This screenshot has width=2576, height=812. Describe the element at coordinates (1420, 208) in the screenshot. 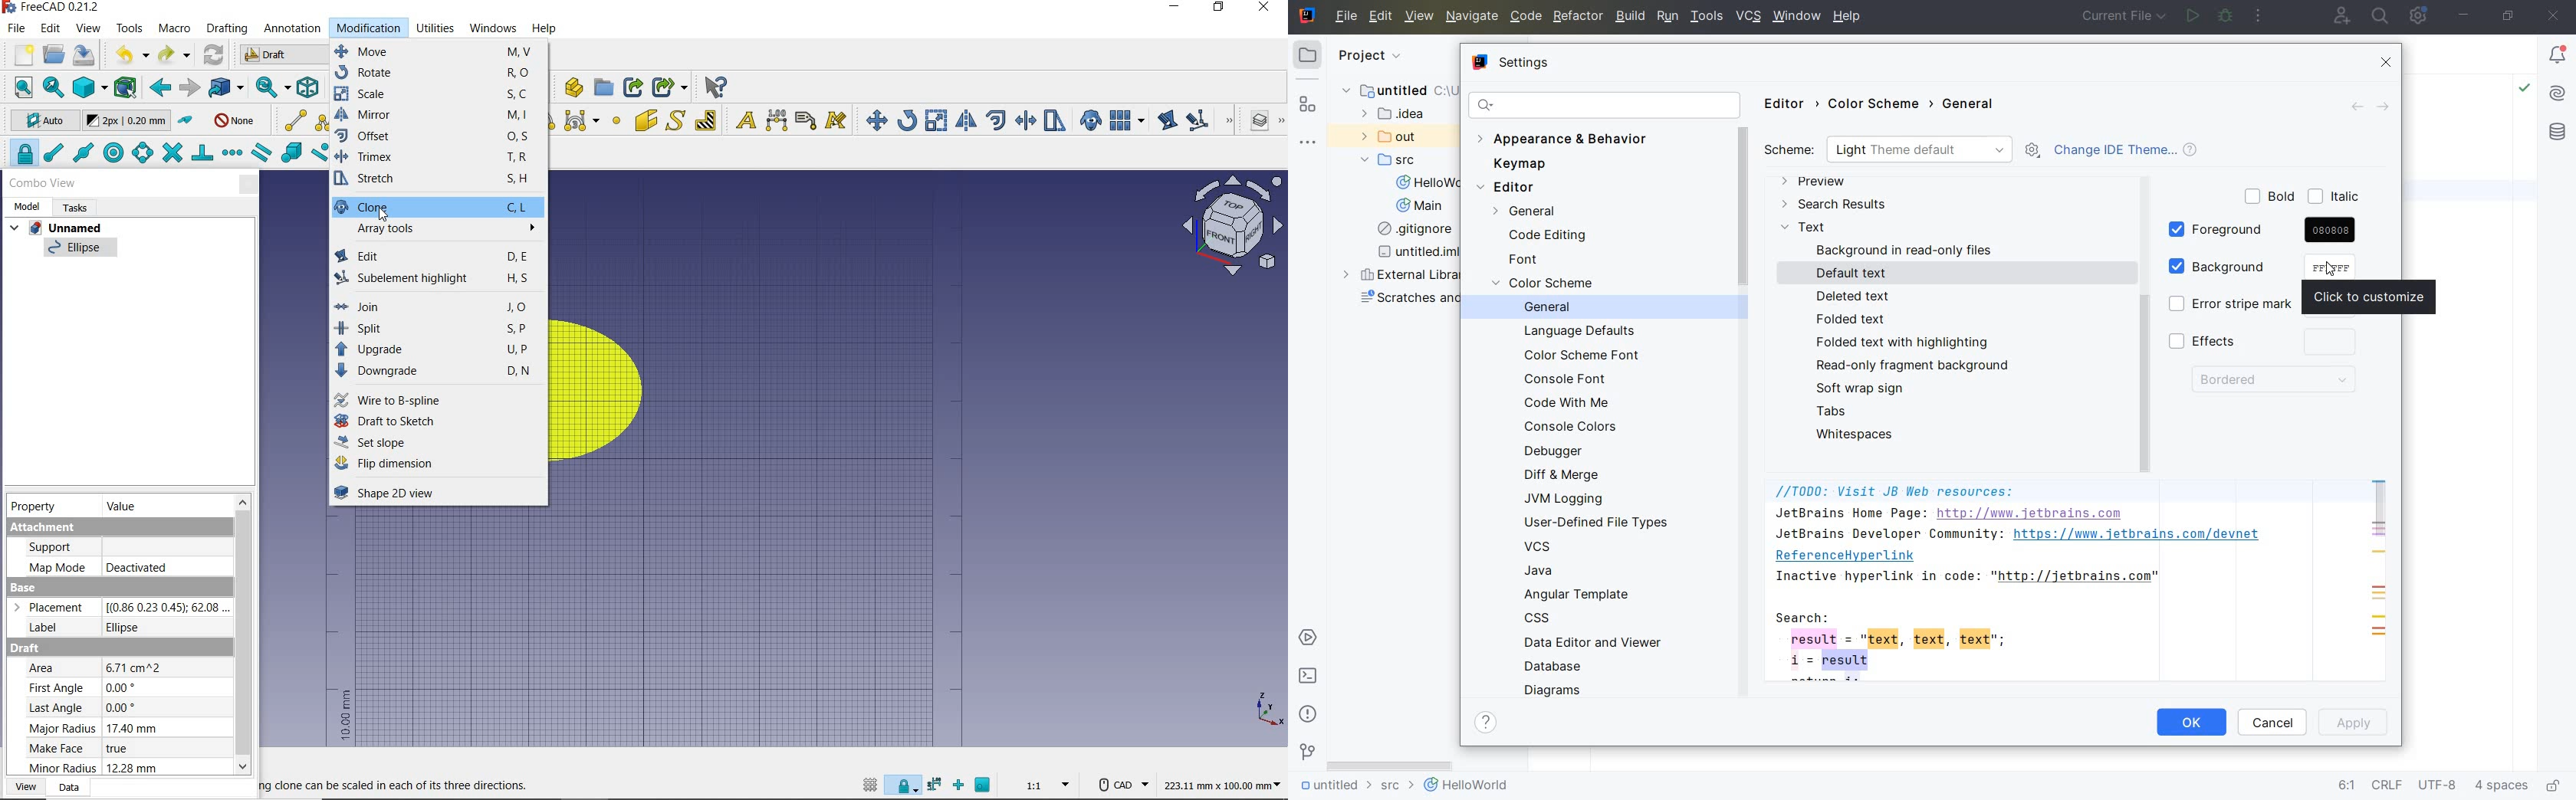

I see `Main` at that location.